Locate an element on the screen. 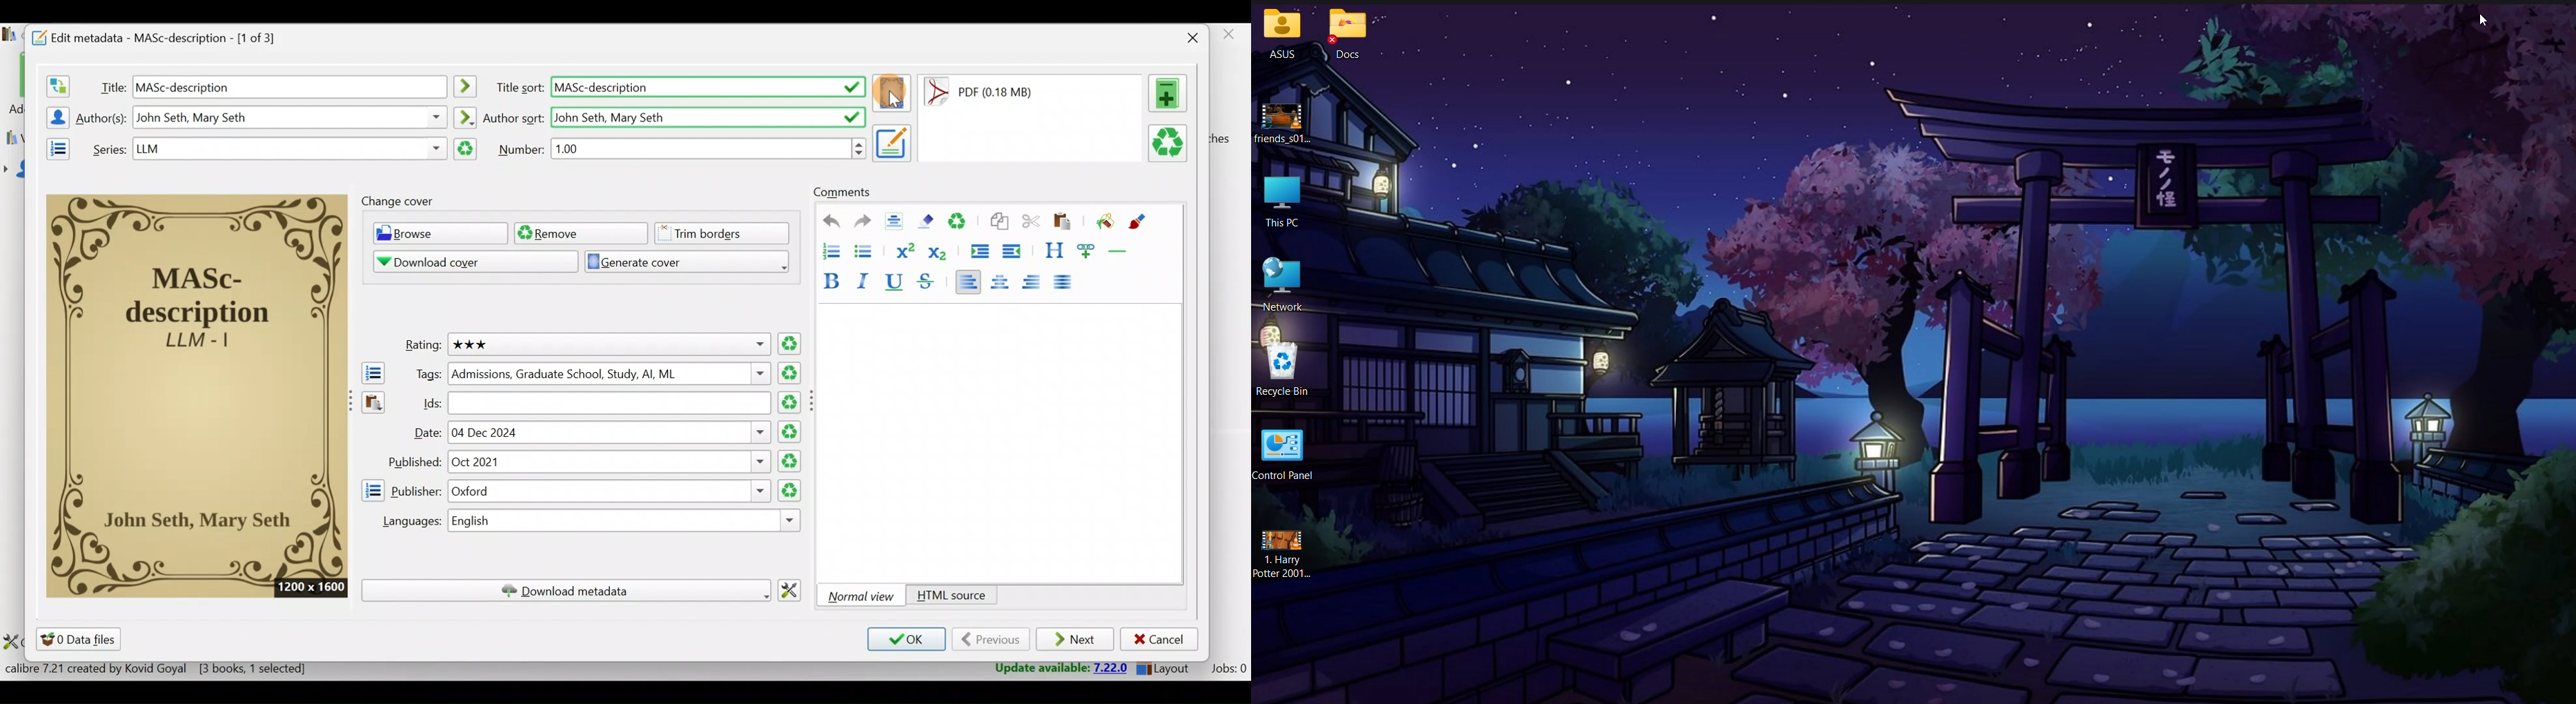  Insert separator is located at coordinates (1122, 251).